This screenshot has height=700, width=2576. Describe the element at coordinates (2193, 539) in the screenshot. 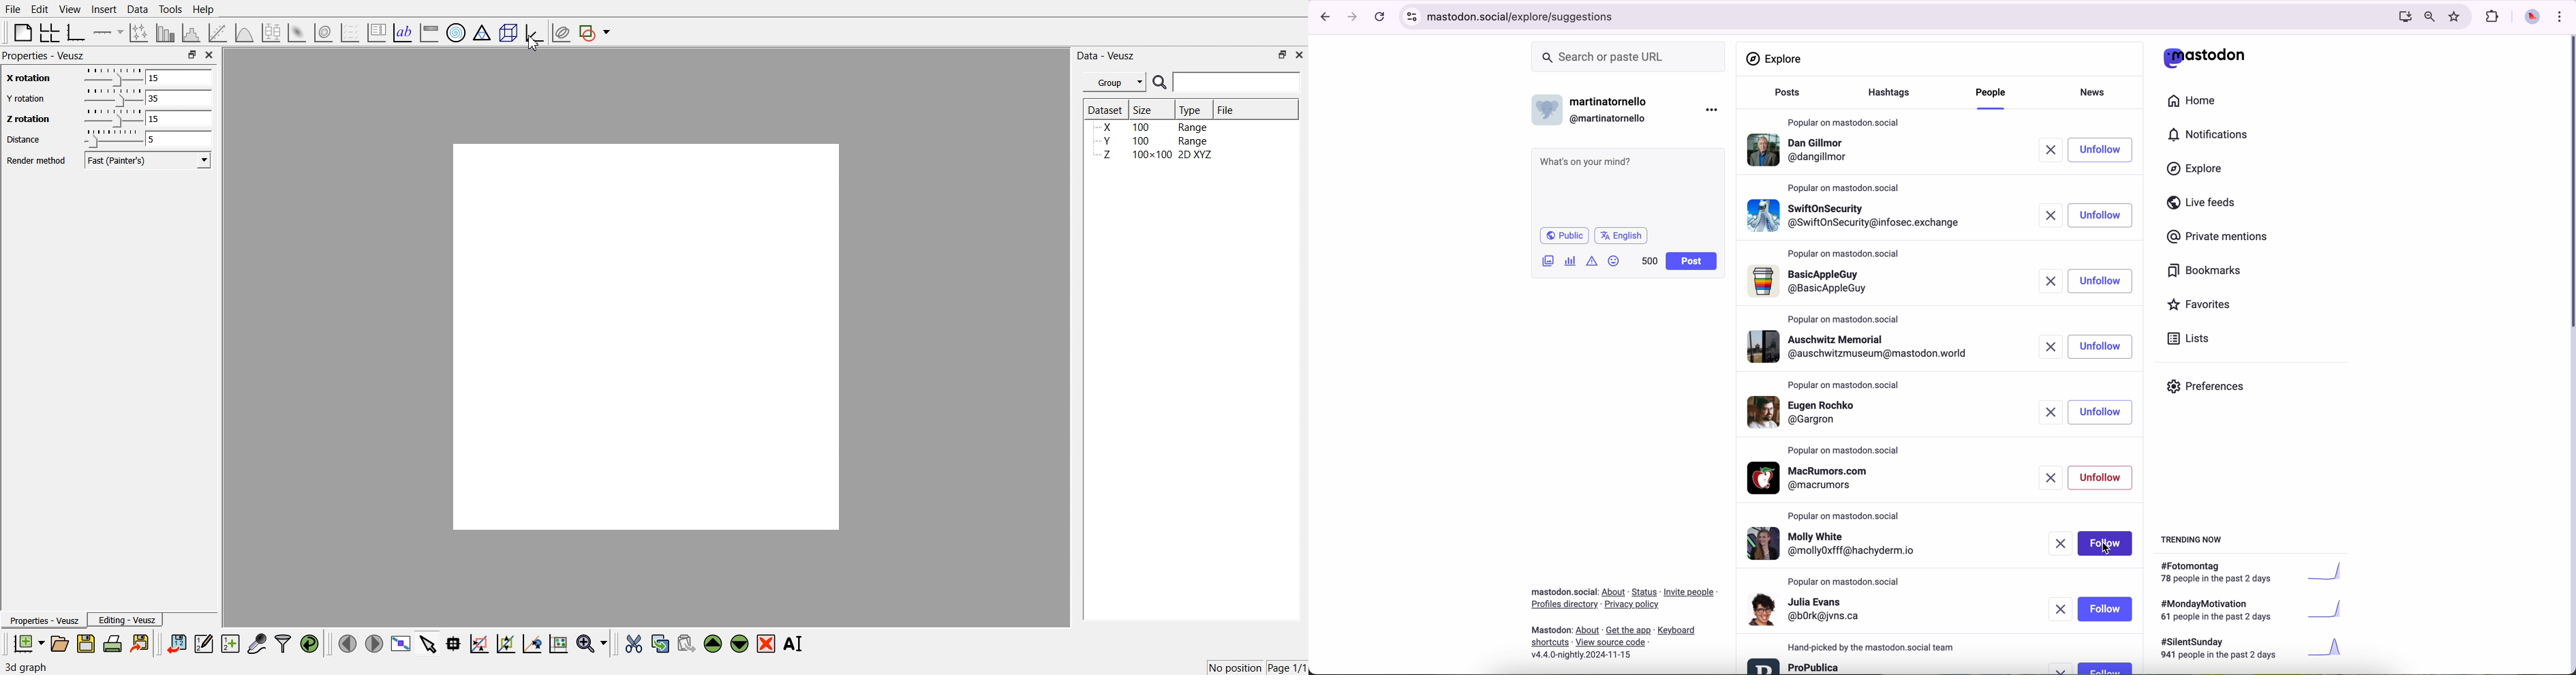

I see `trending now` at that location.